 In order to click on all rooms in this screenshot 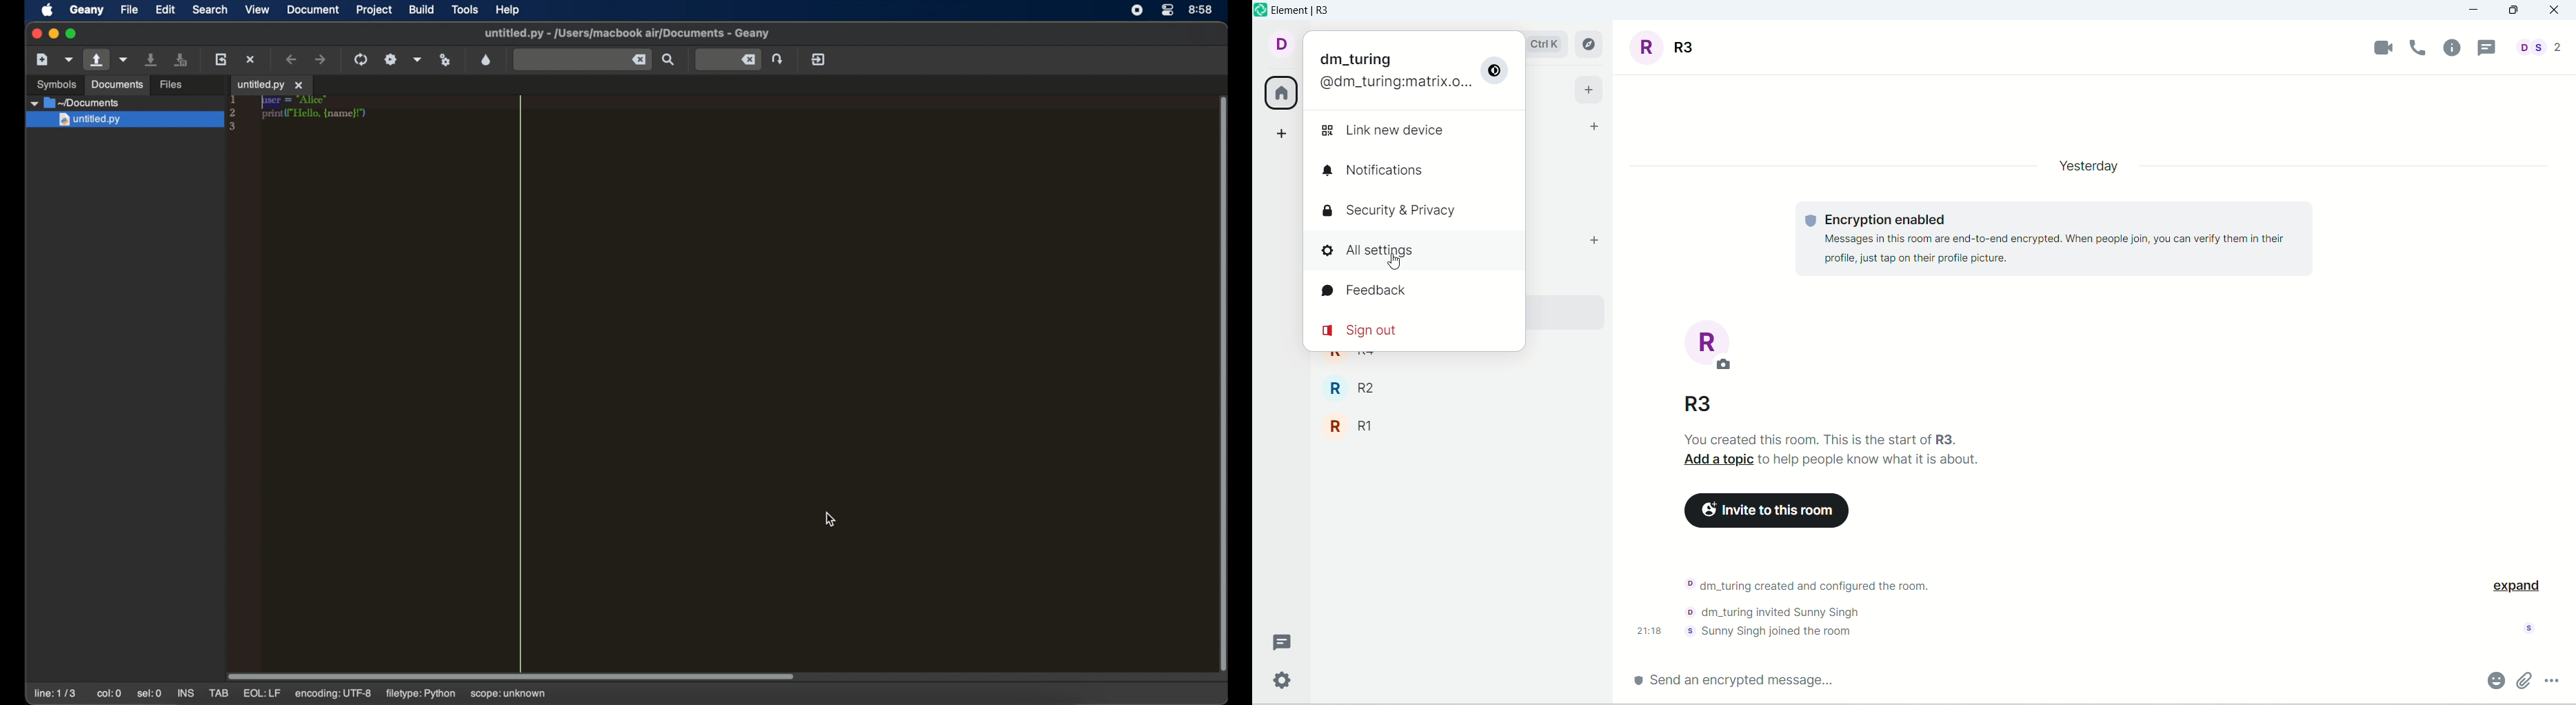, I will do `click(1278, 92)`.